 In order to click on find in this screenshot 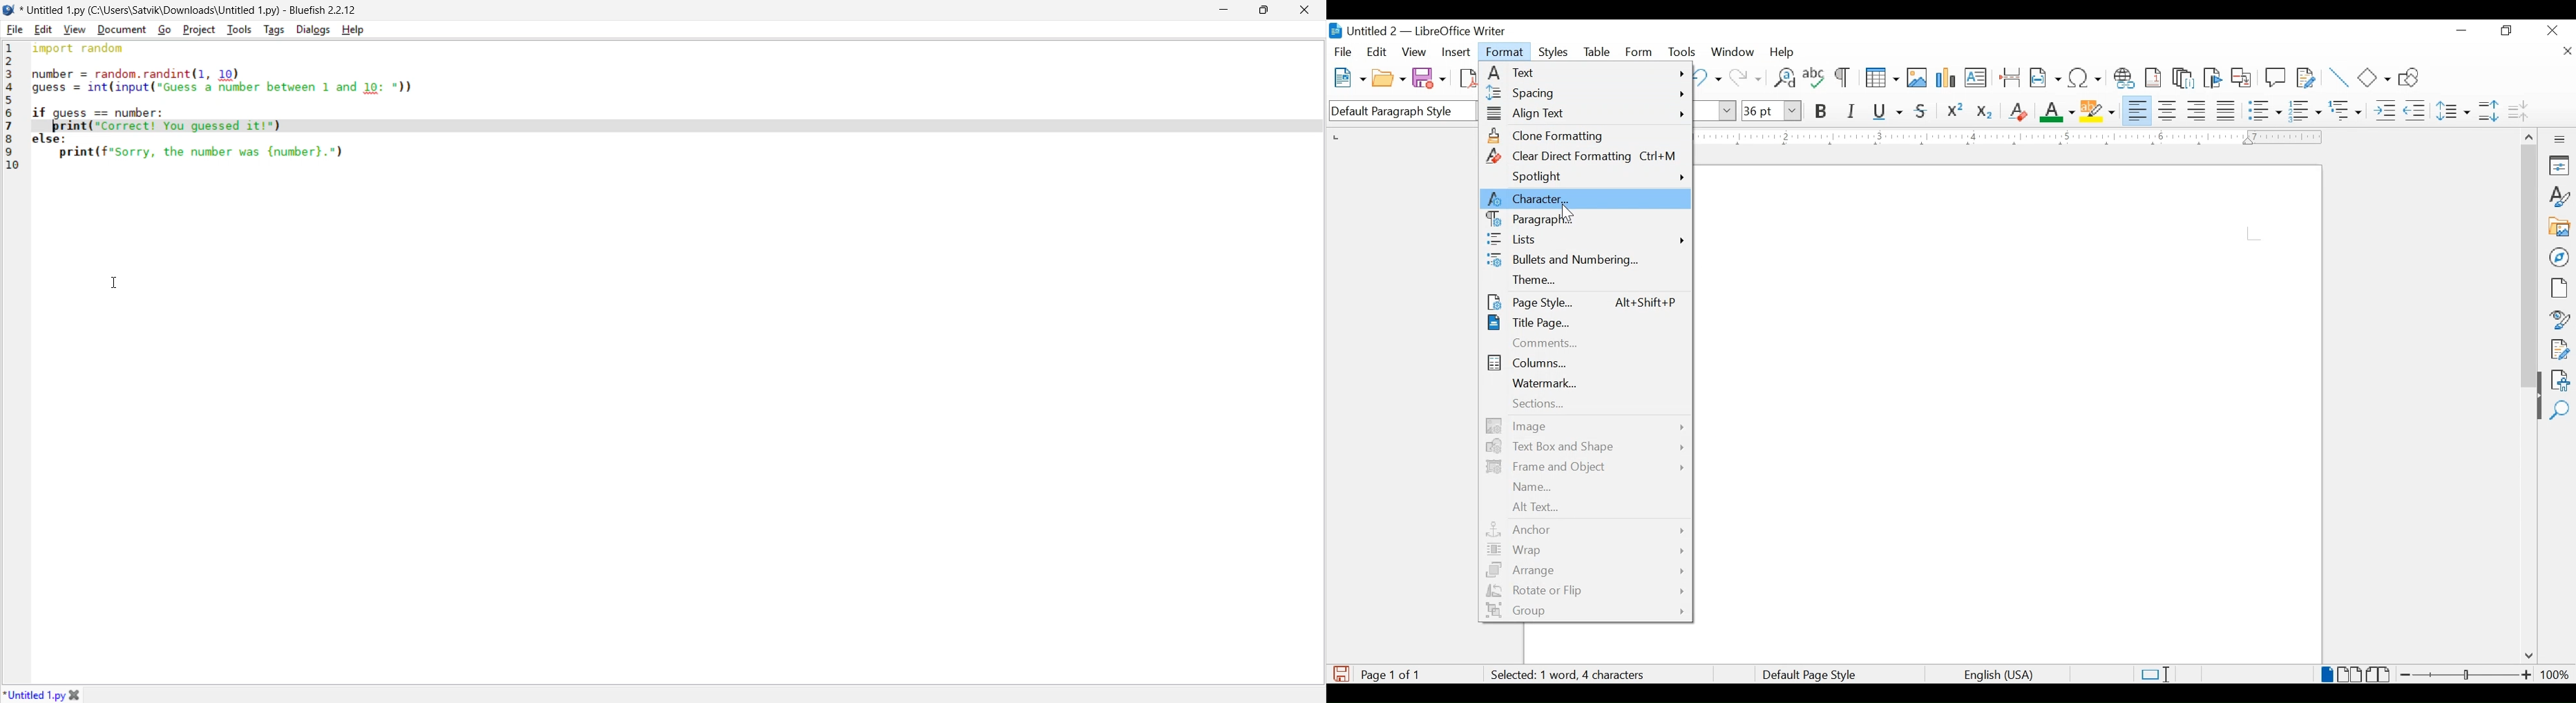, I will do `click(2560, 411)`.